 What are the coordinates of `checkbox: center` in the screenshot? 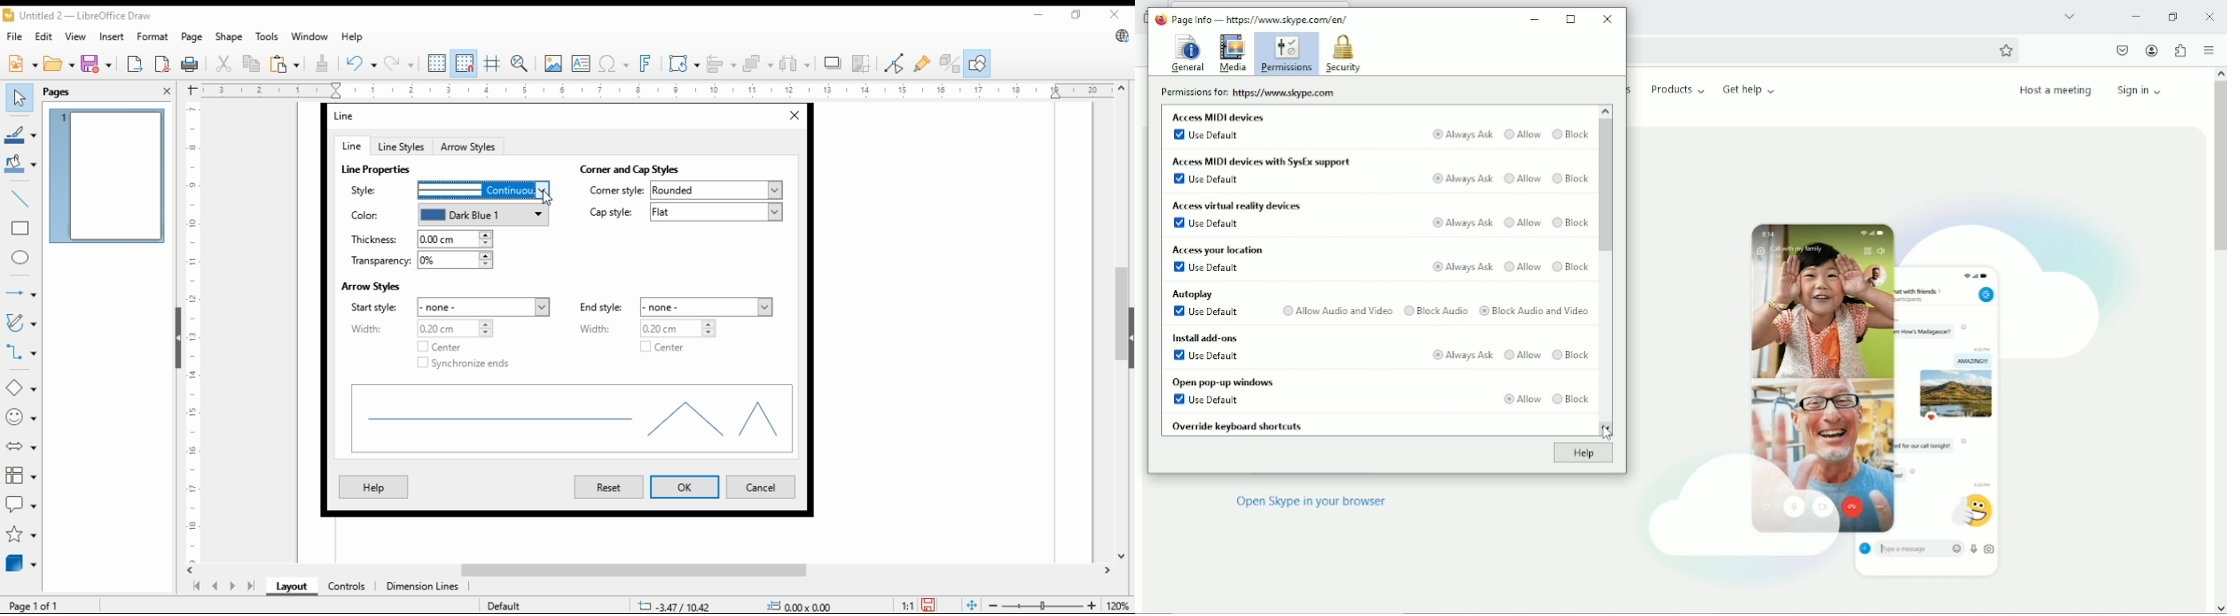 It's located at (659, 349).